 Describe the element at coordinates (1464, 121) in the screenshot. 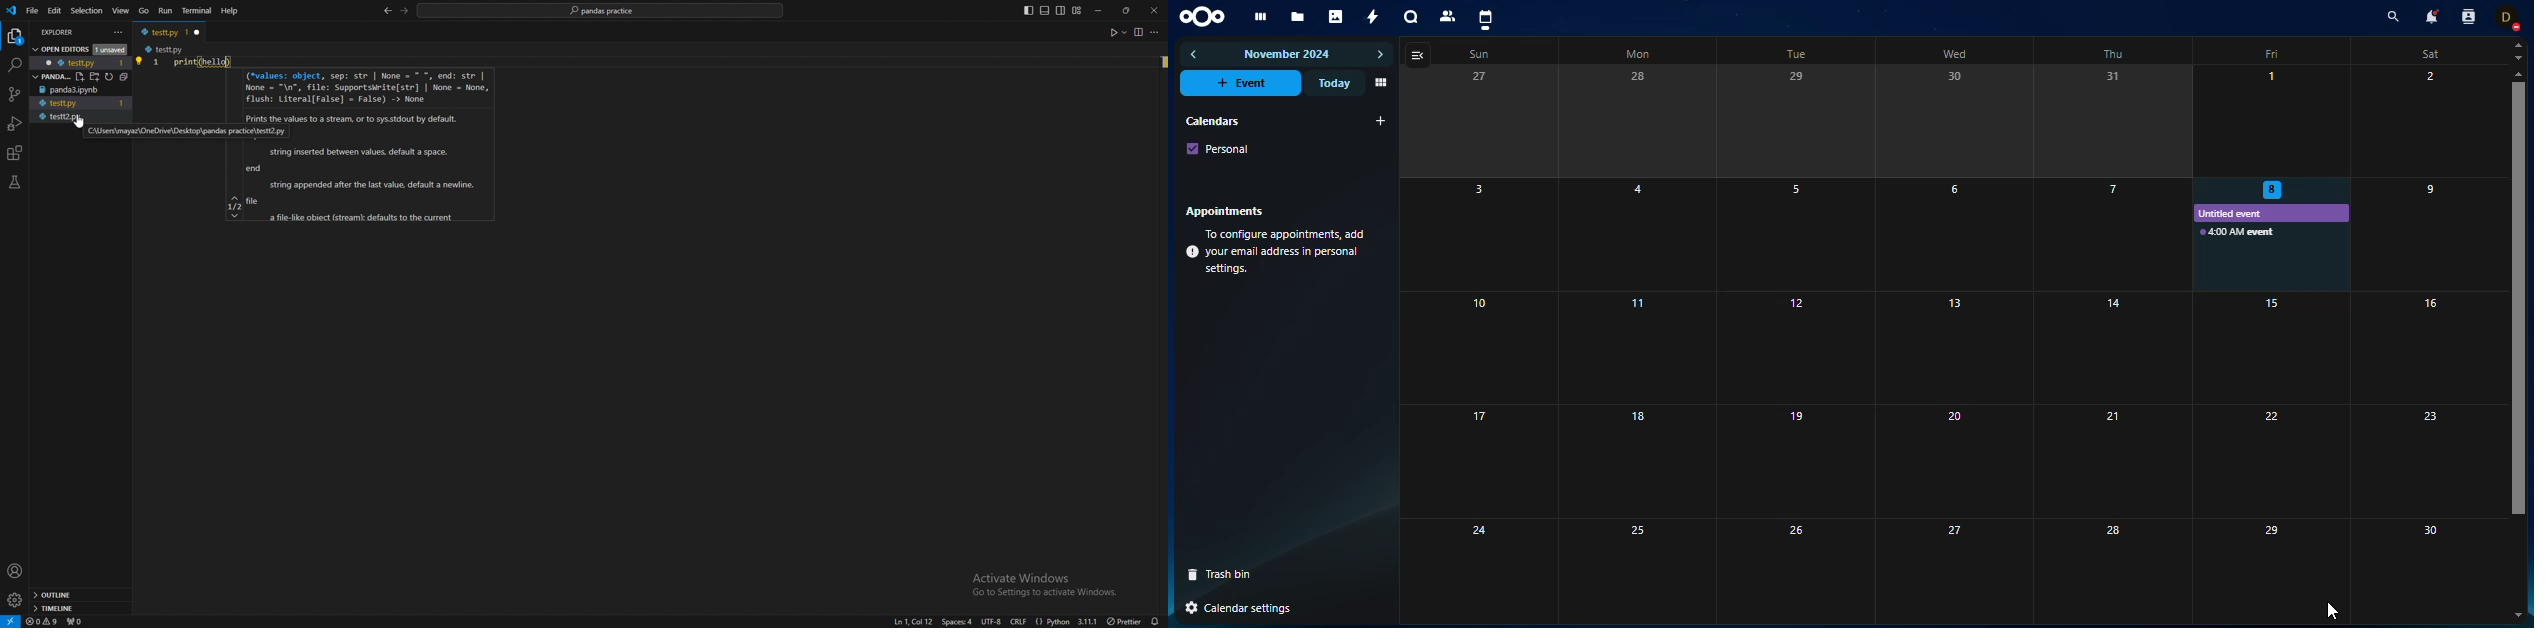

I see `27` at that location.